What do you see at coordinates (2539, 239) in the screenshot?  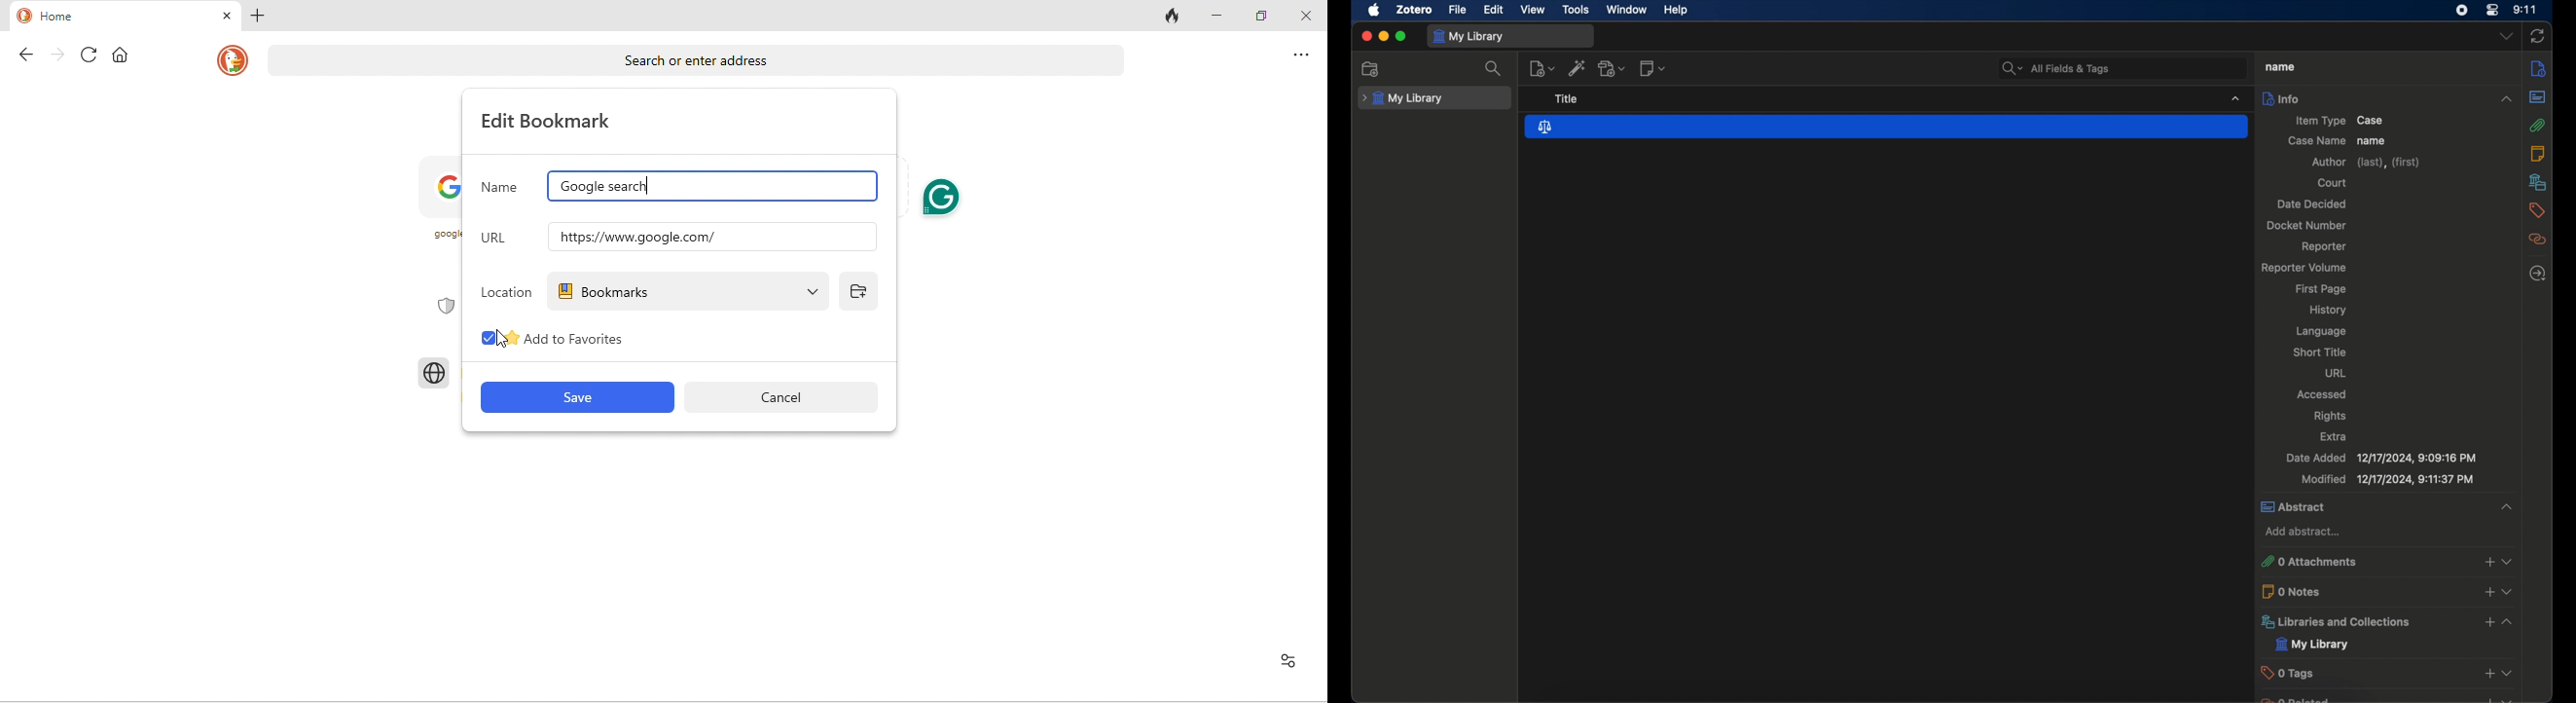 I see `related` at bounding box center [2539, 239].